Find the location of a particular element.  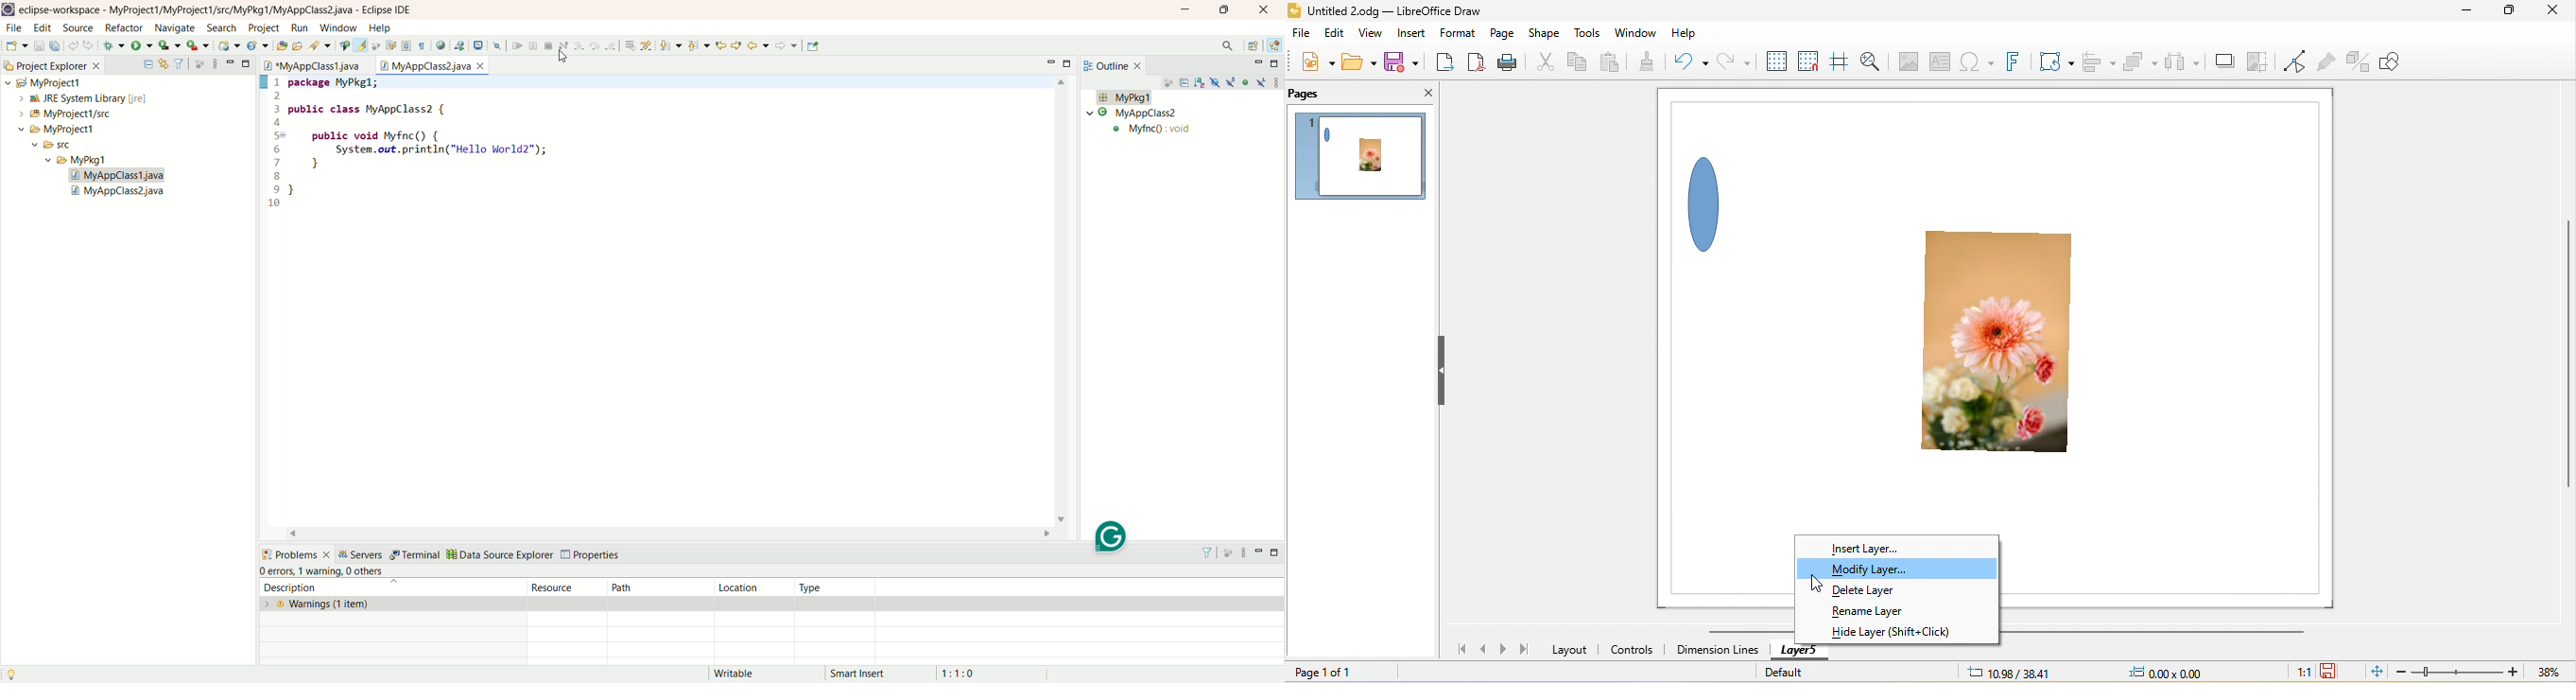

show draw function  is located at coordinates (2394, 60).